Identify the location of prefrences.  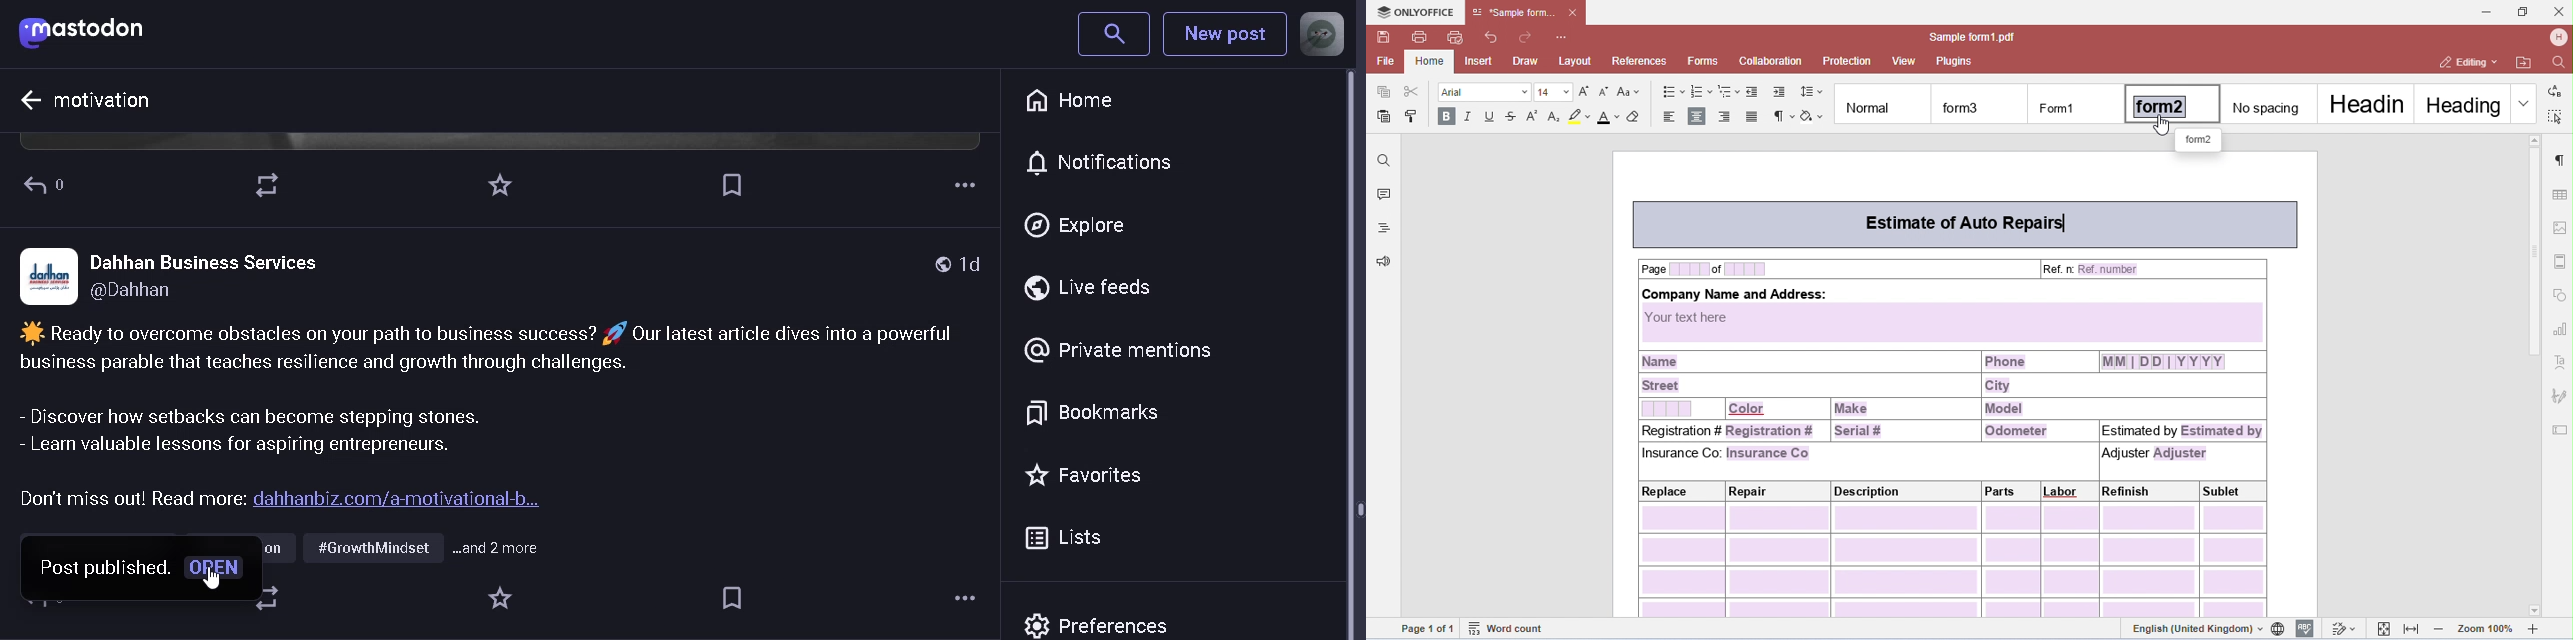
(1104, 622).